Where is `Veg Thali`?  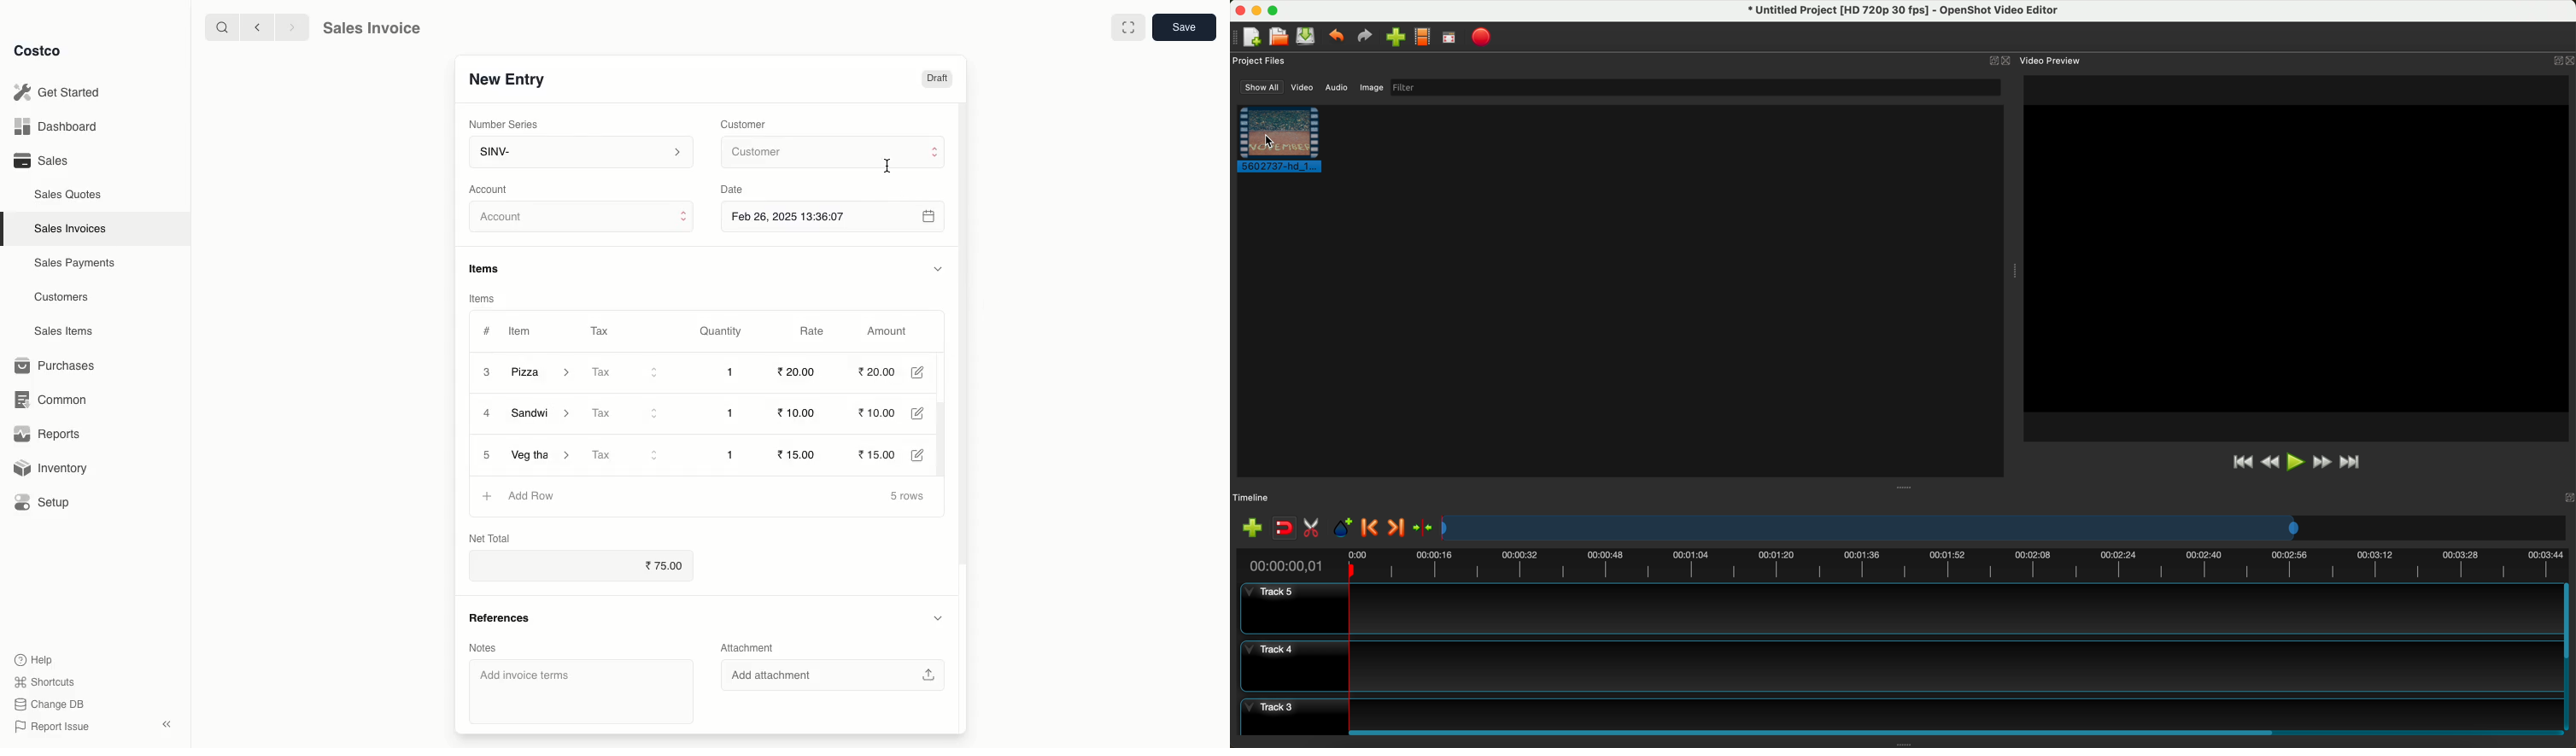
Veg Thali is located at coordinates (542, 454).